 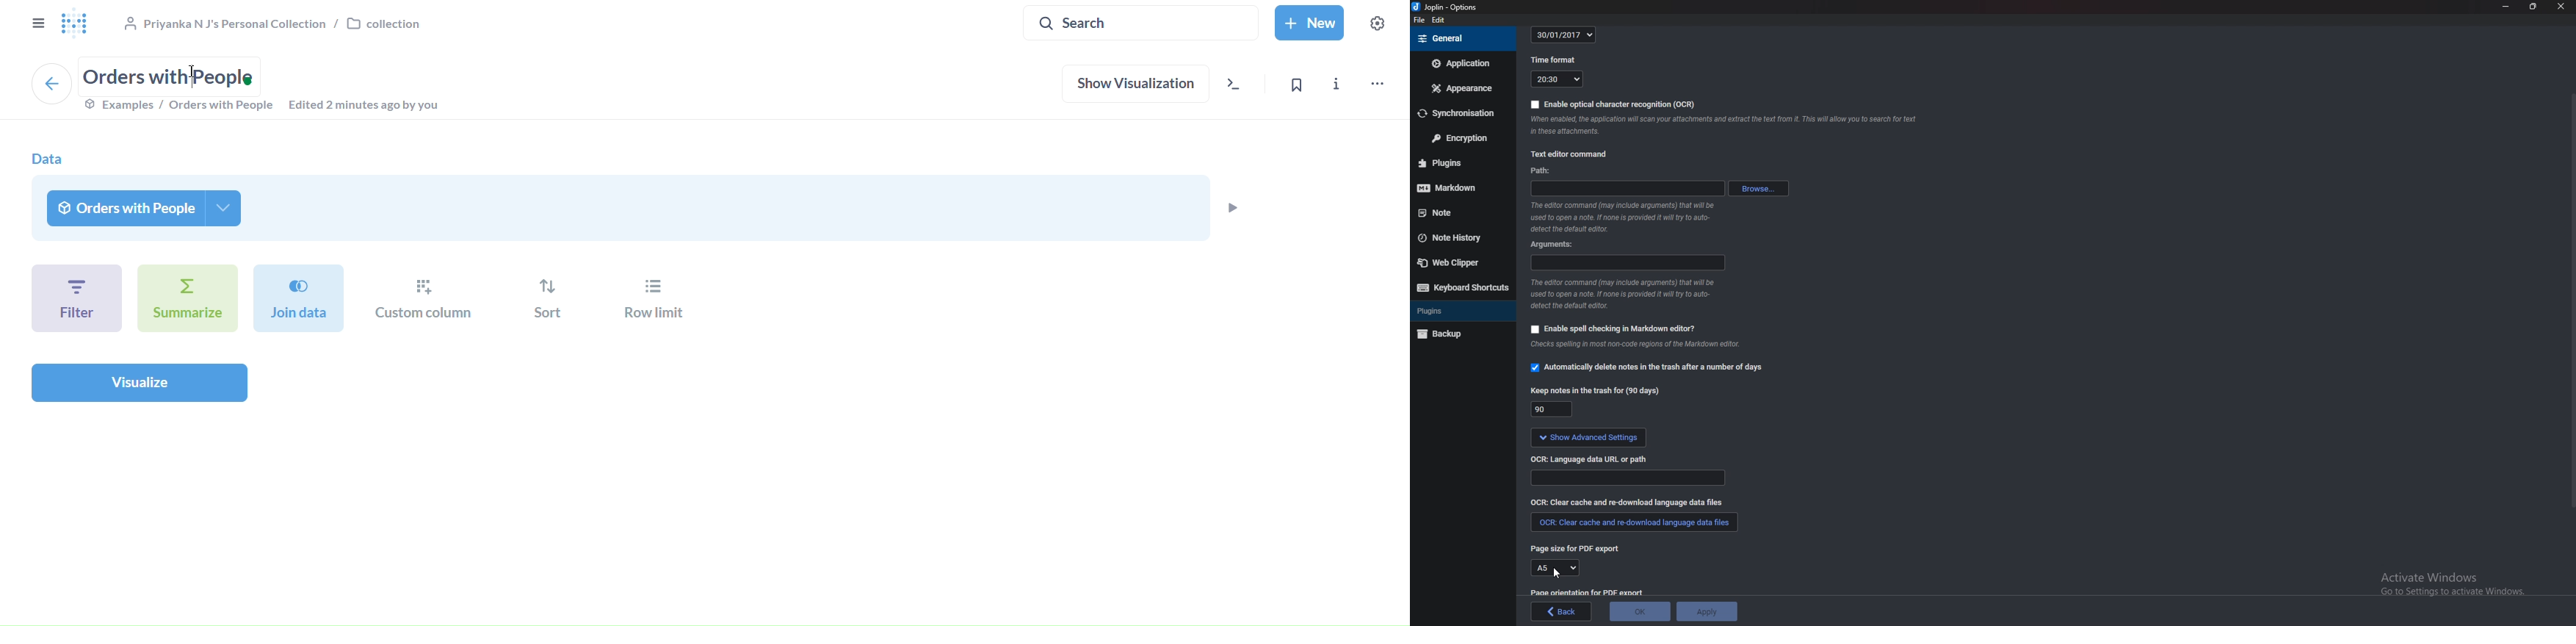 I want to click on Edit, so click(x=1439, y=20).